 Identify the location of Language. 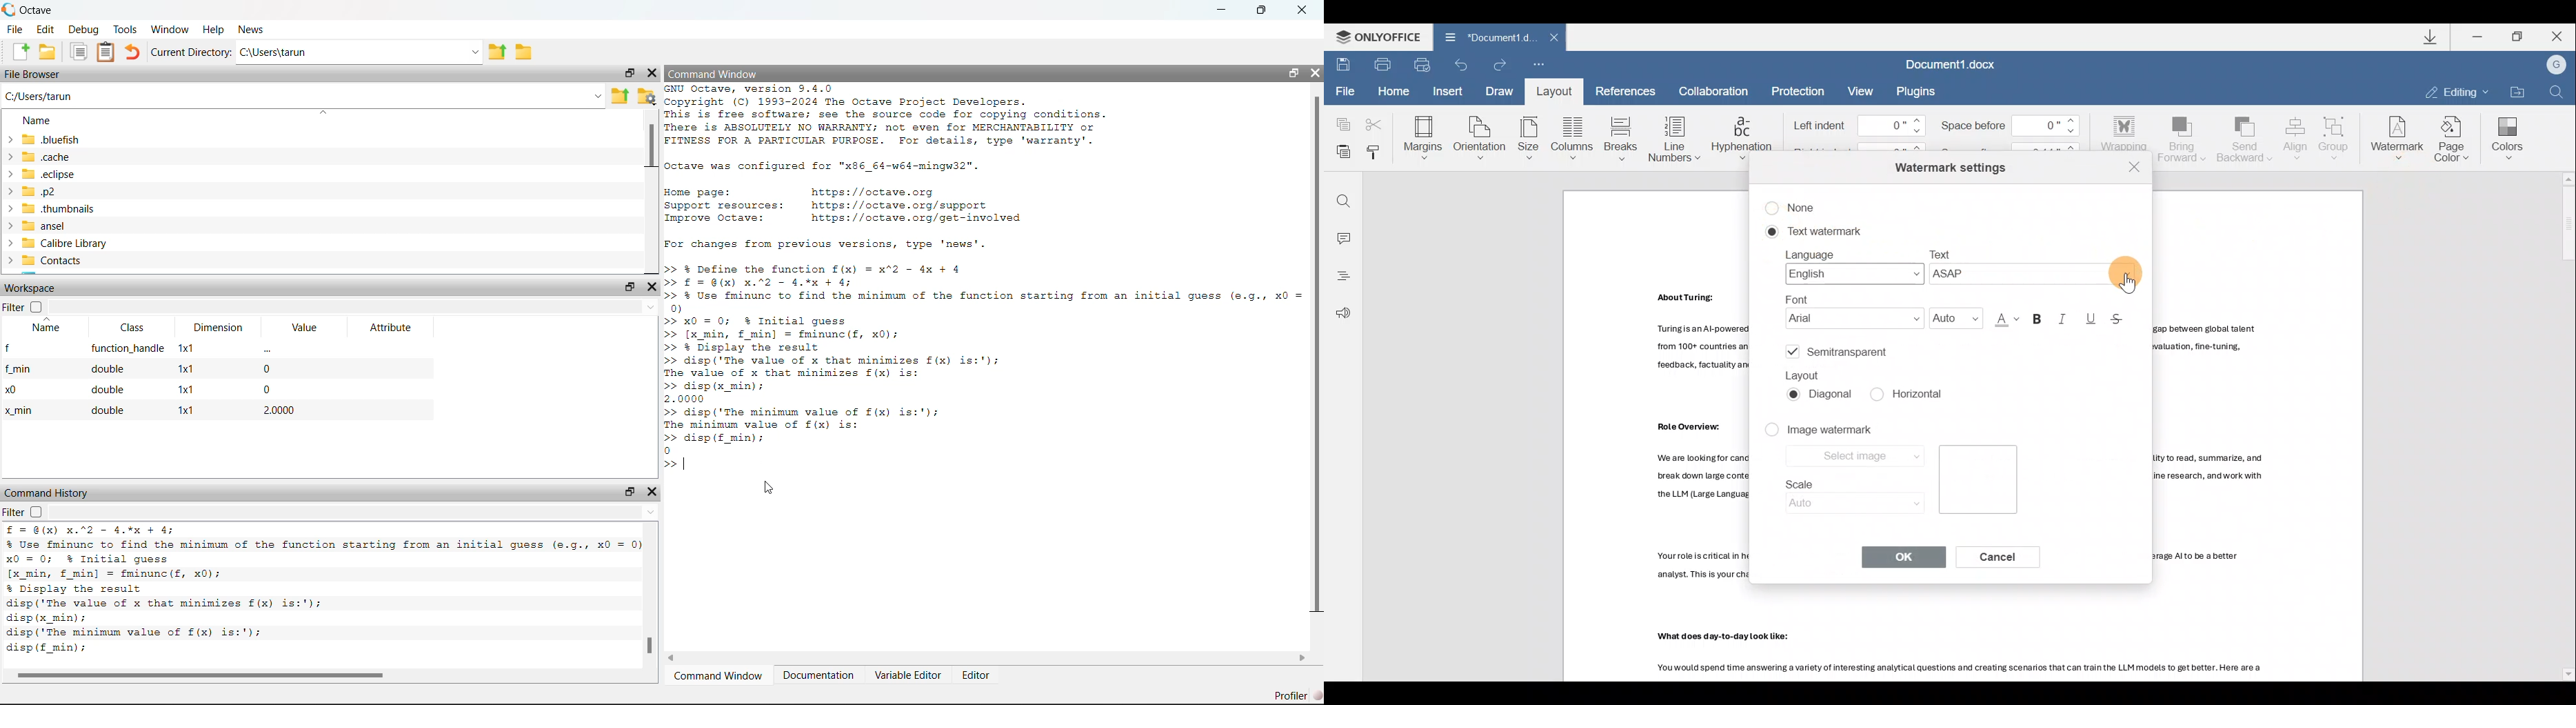
(1848, 265).